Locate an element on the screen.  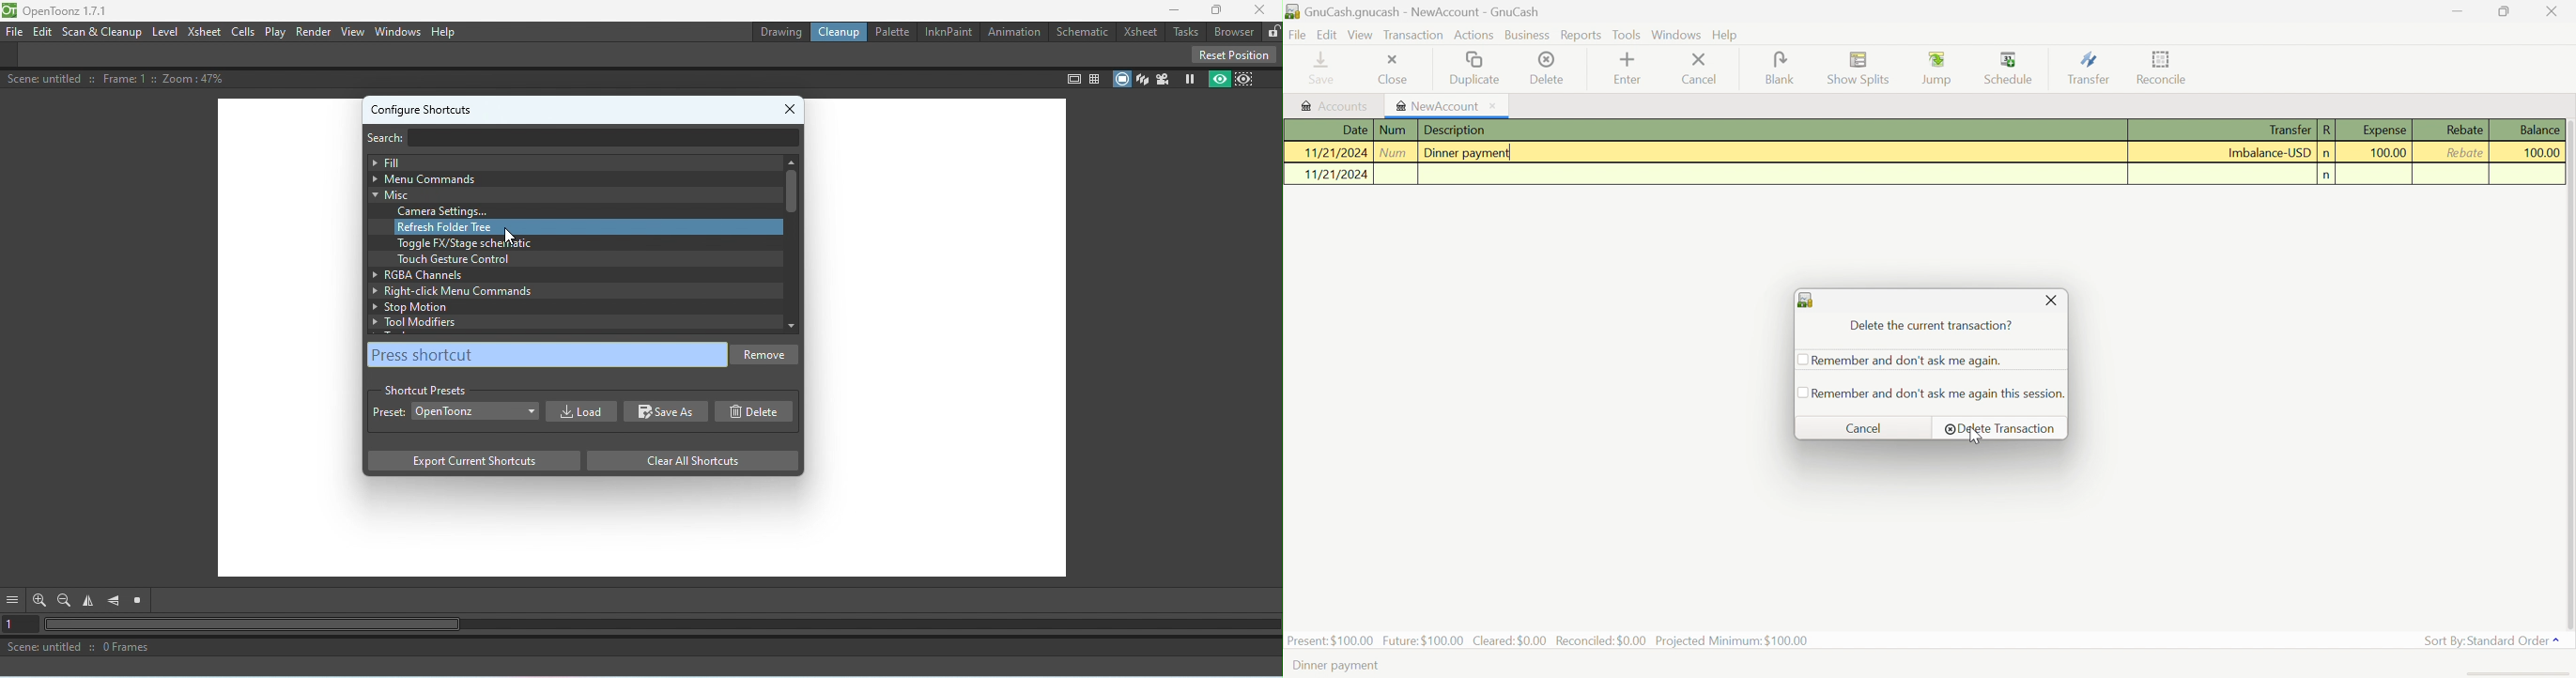
Blank is located at coordinates (1783, 69).